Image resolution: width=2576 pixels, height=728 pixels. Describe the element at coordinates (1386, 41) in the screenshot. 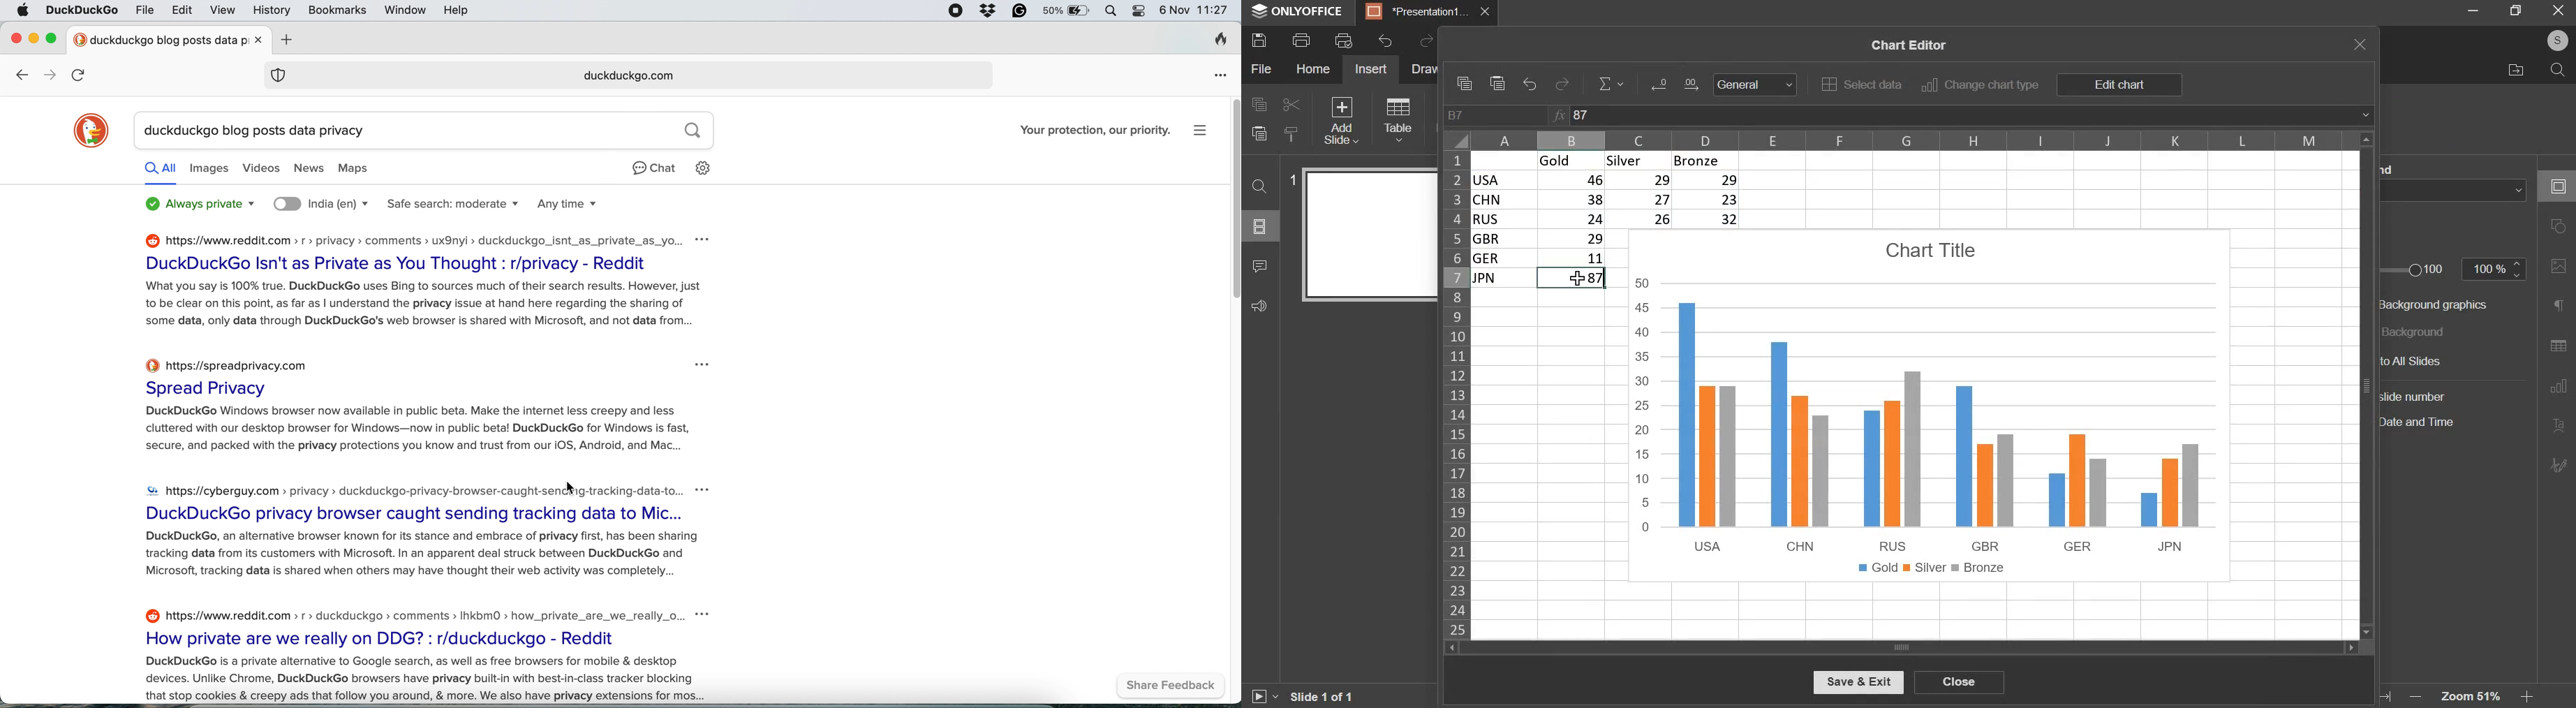

I see `undo` at that location.